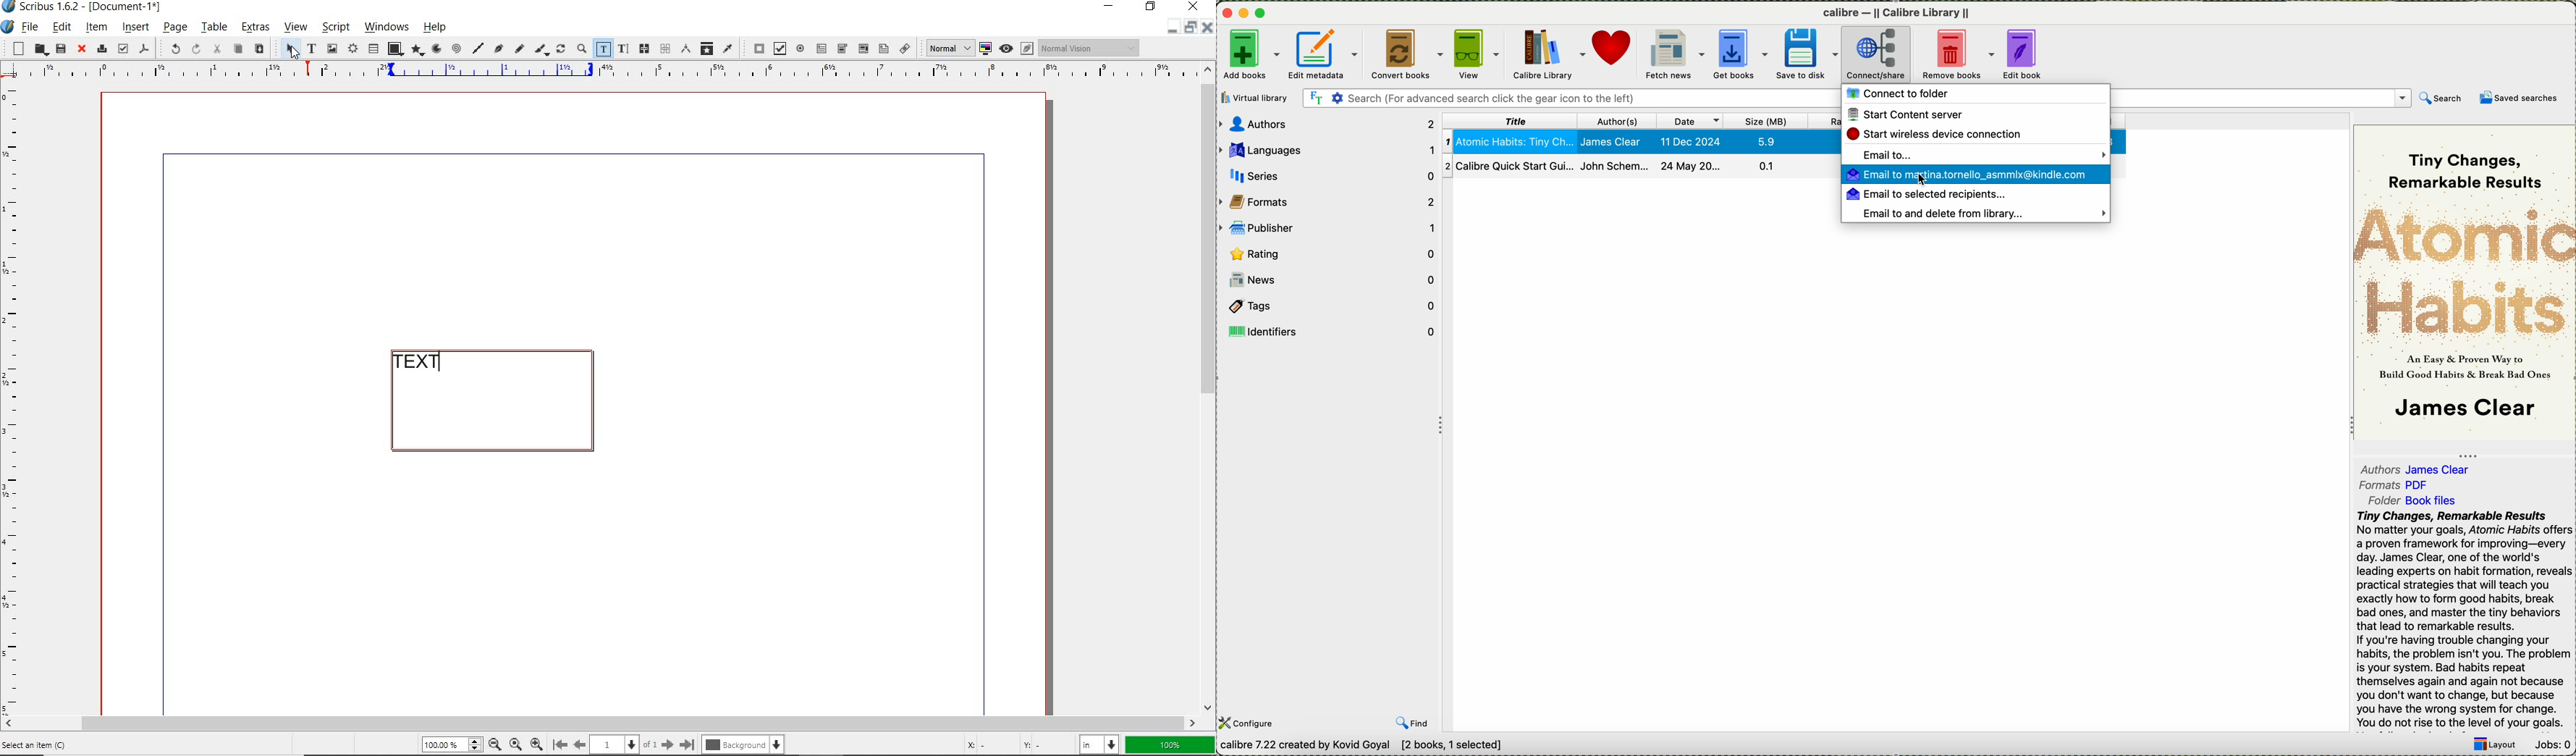  What do you see at coordinates (418, 51) in the screenshot?
I see `polygon` at bounding box center [418, 51].